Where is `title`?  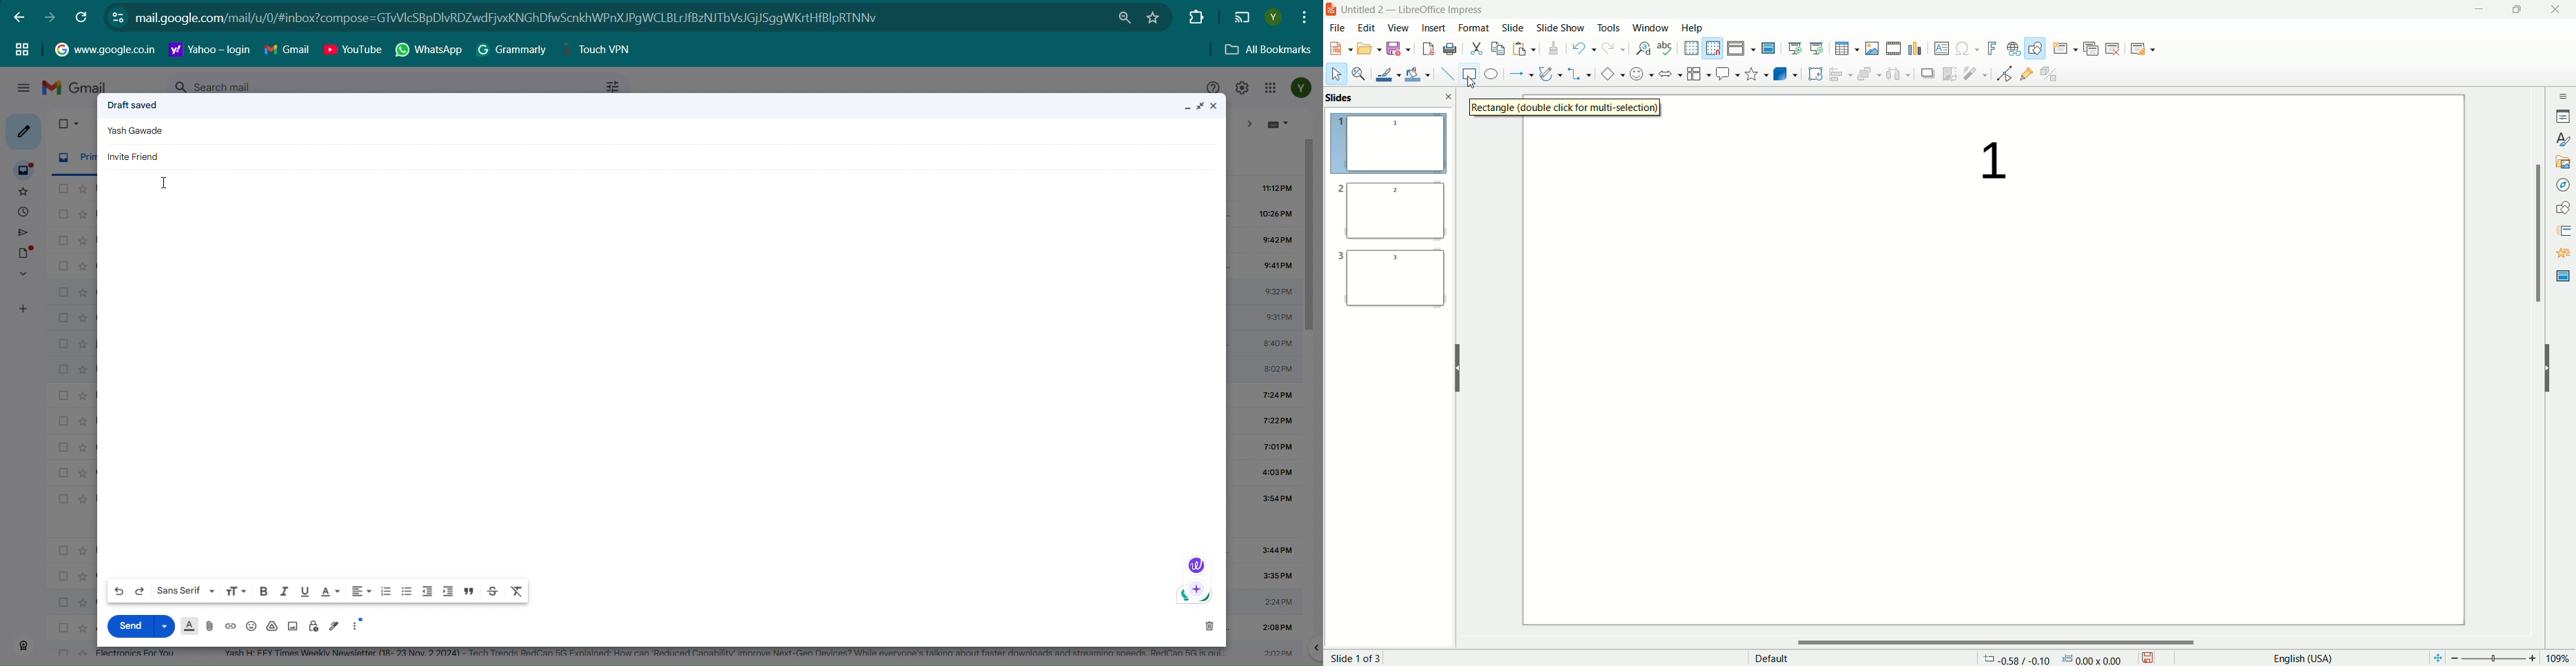 title is located at coordinates (1419, 10).